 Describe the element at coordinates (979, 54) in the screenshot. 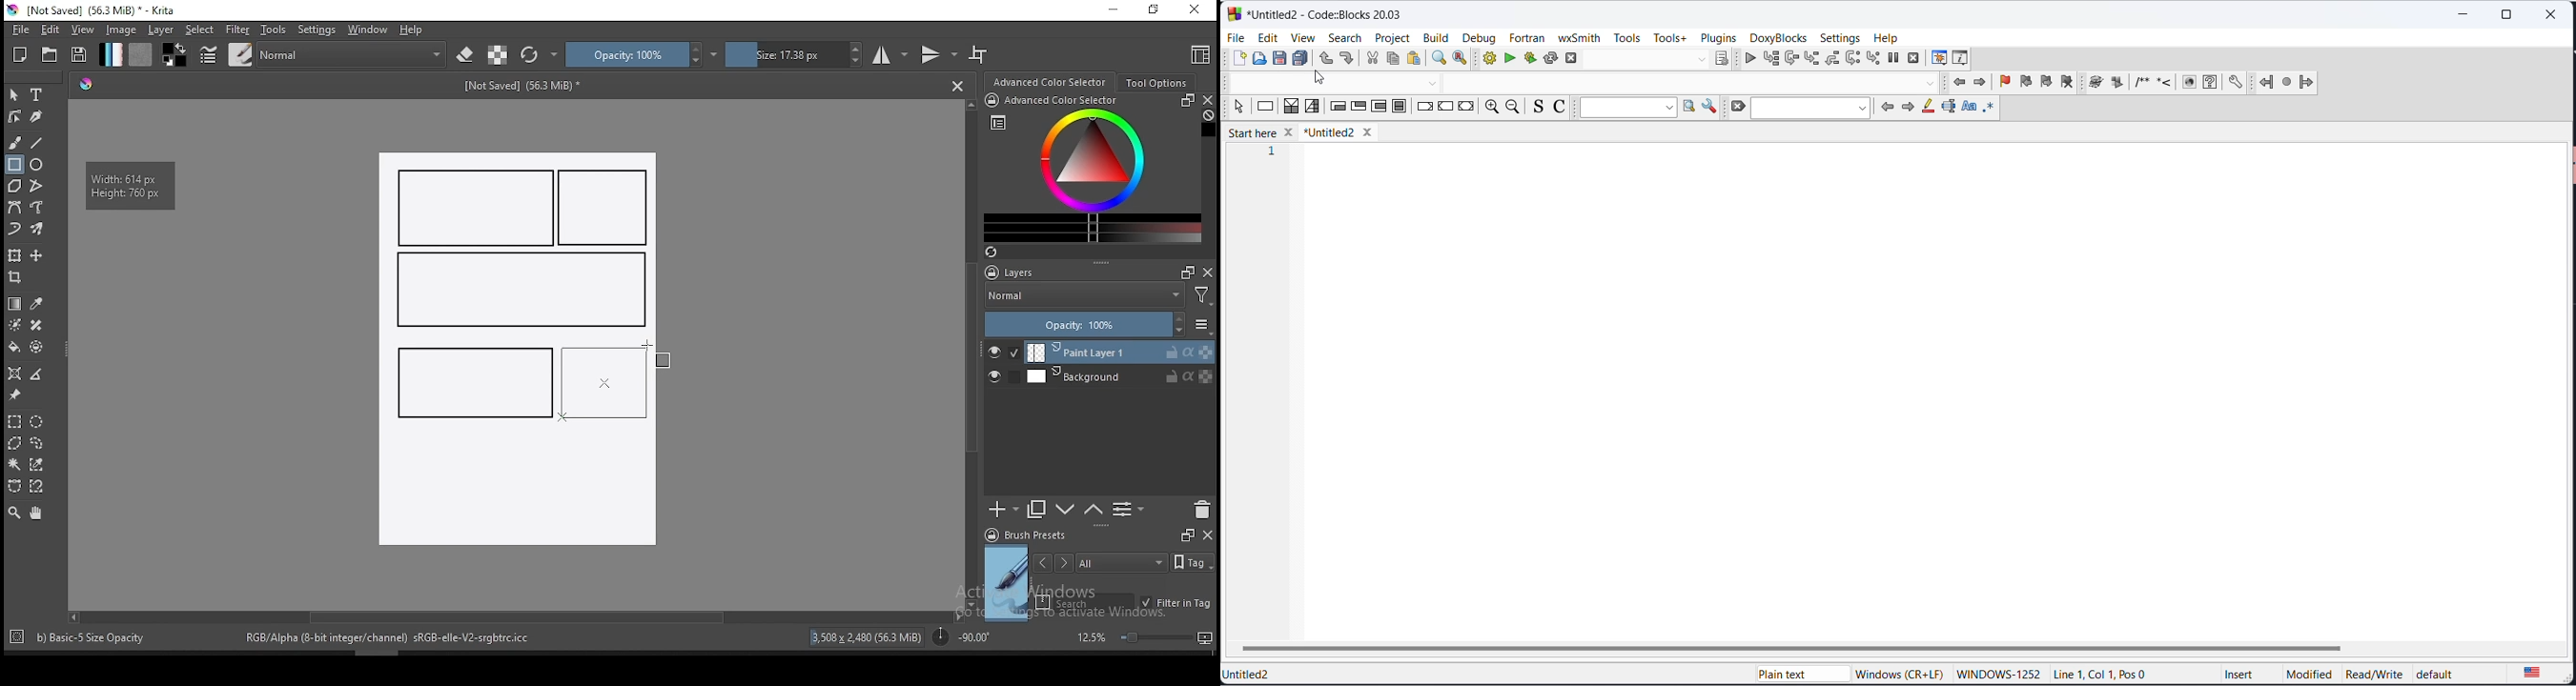

I see `wrap around mode` at that location.